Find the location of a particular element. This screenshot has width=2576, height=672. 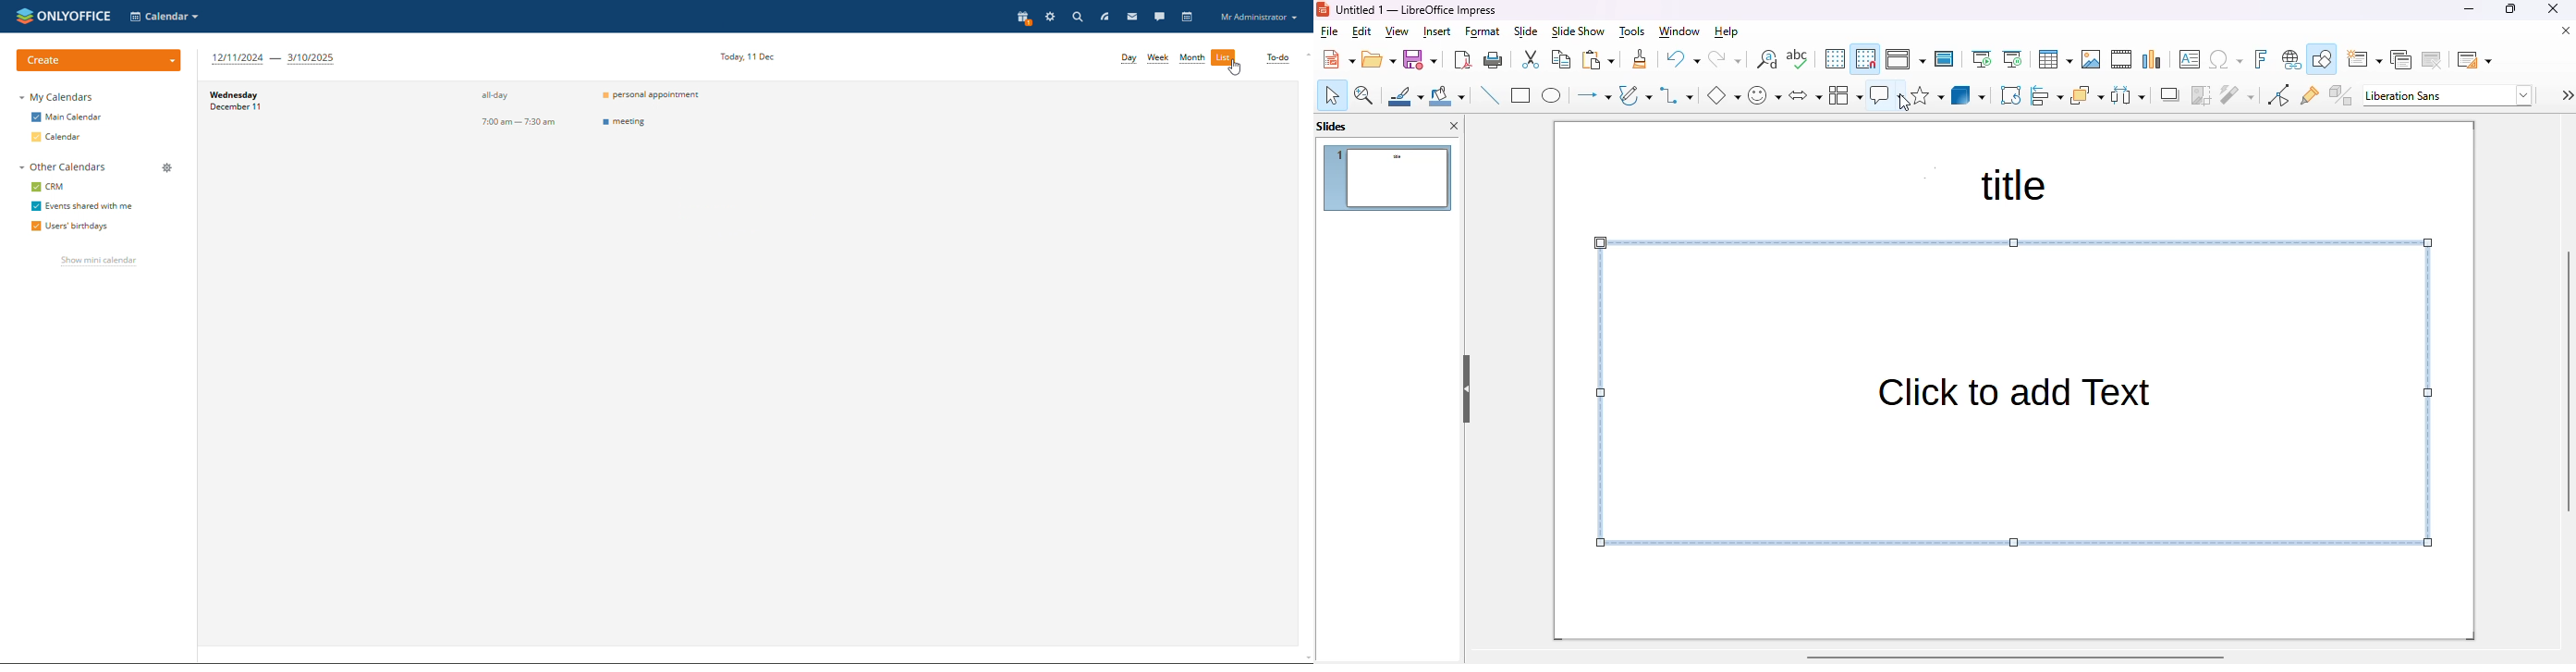

flowchart is located at coordinates (1845, 95).